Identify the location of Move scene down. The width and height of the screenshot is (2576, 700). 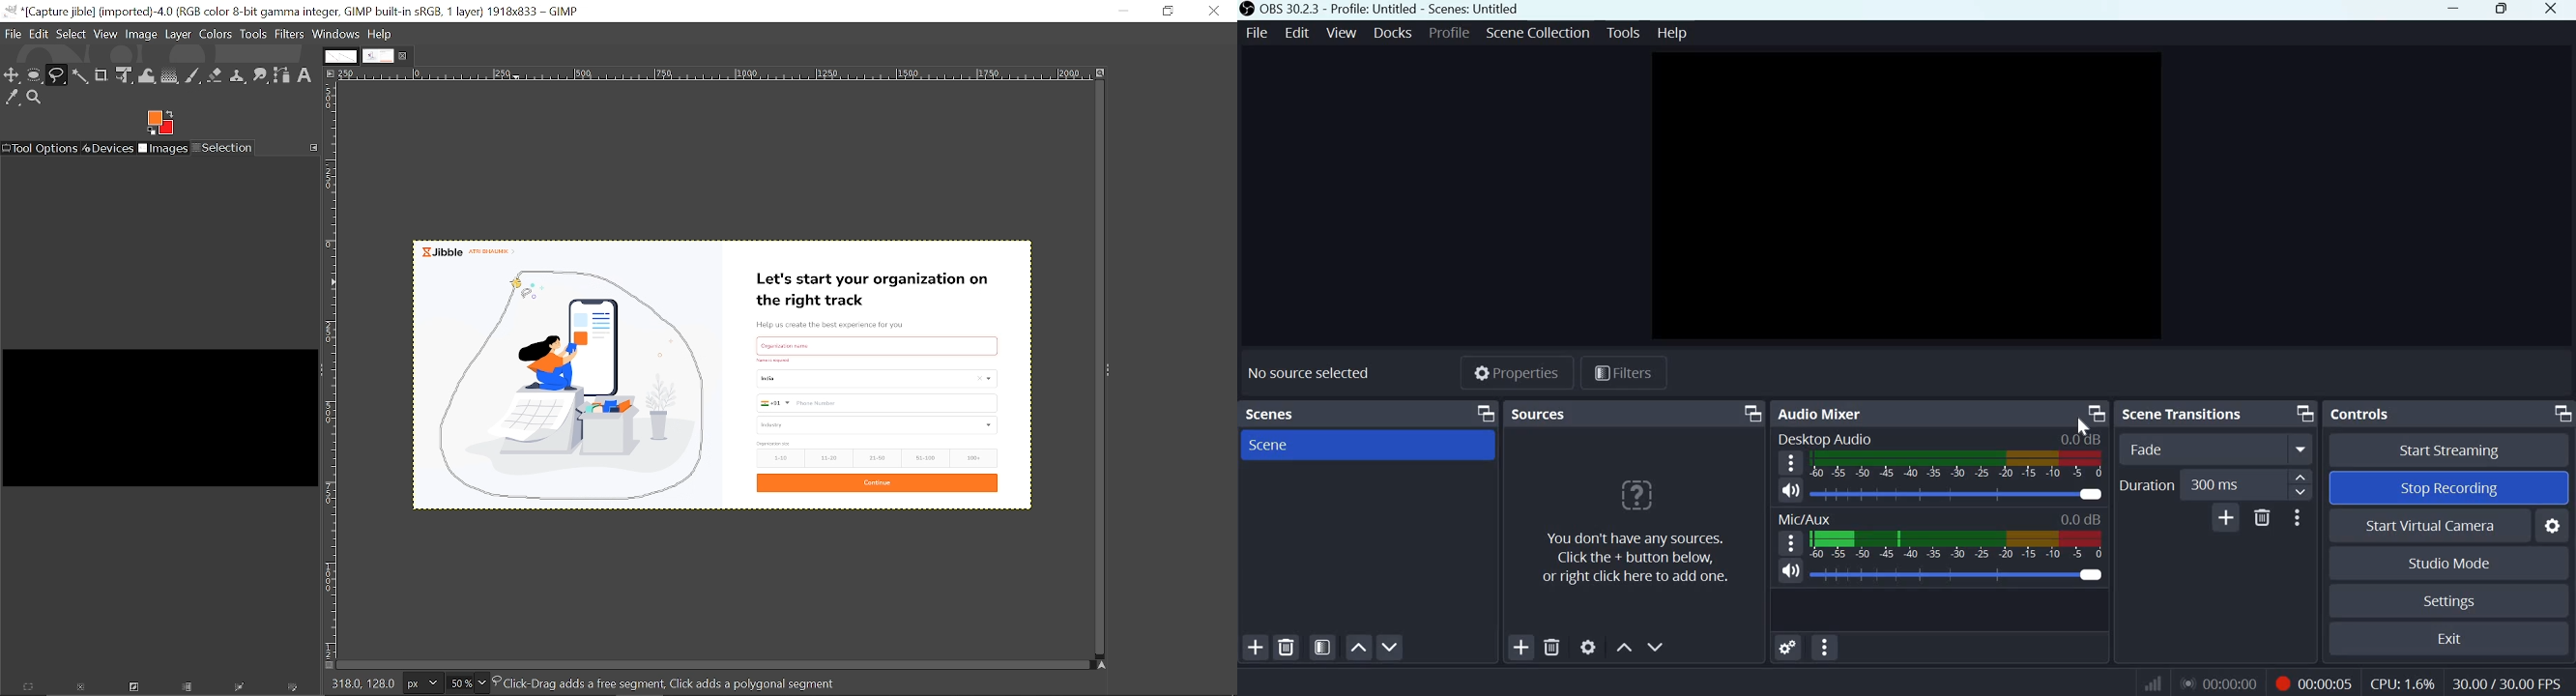
(1391, 645).